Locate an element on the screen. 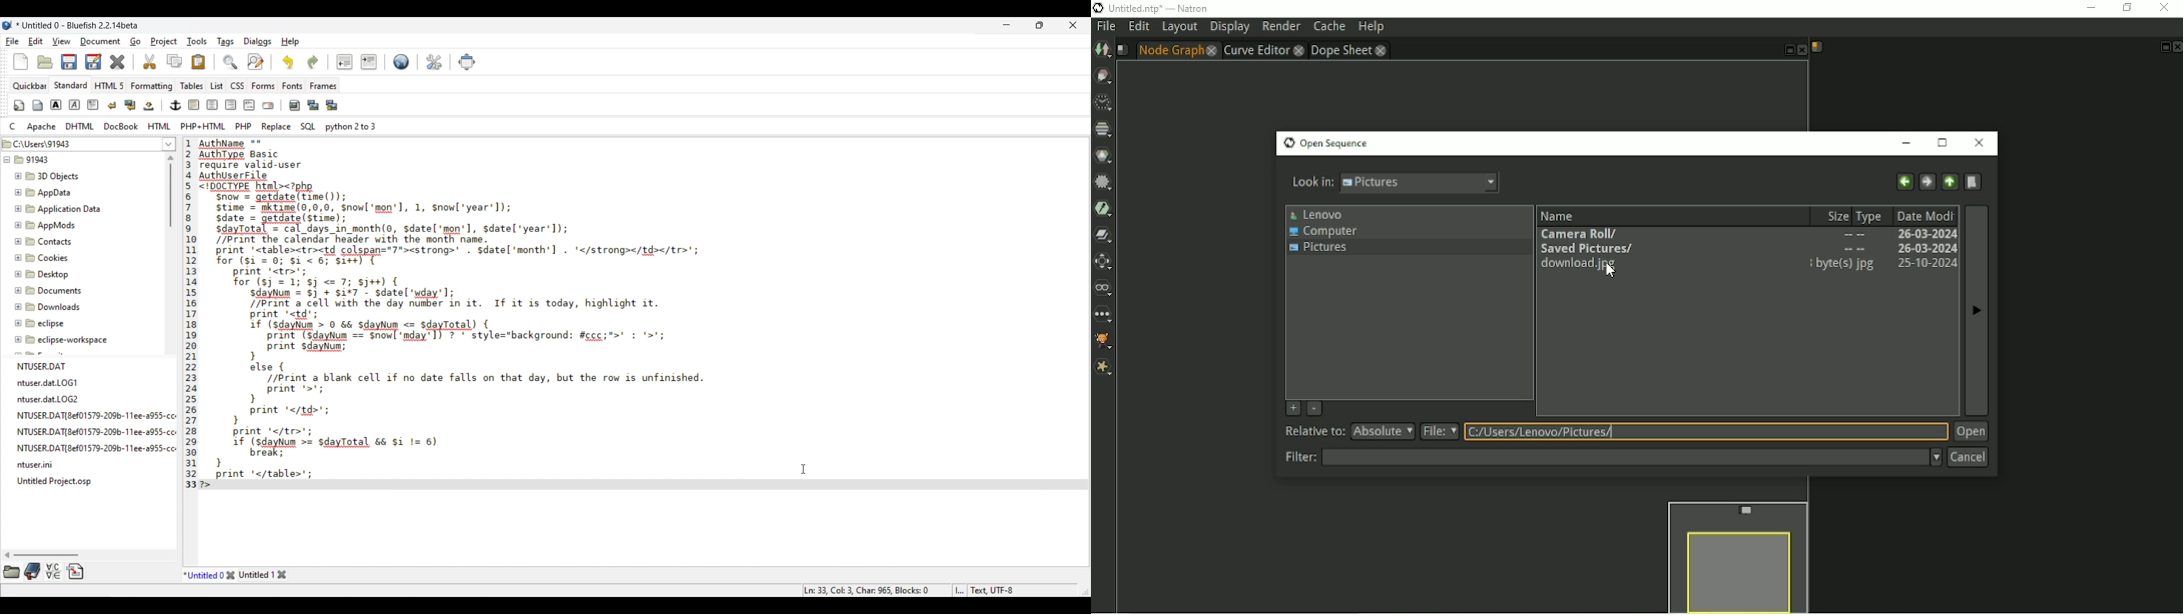  Status bar is located at coordinates (910, 590).